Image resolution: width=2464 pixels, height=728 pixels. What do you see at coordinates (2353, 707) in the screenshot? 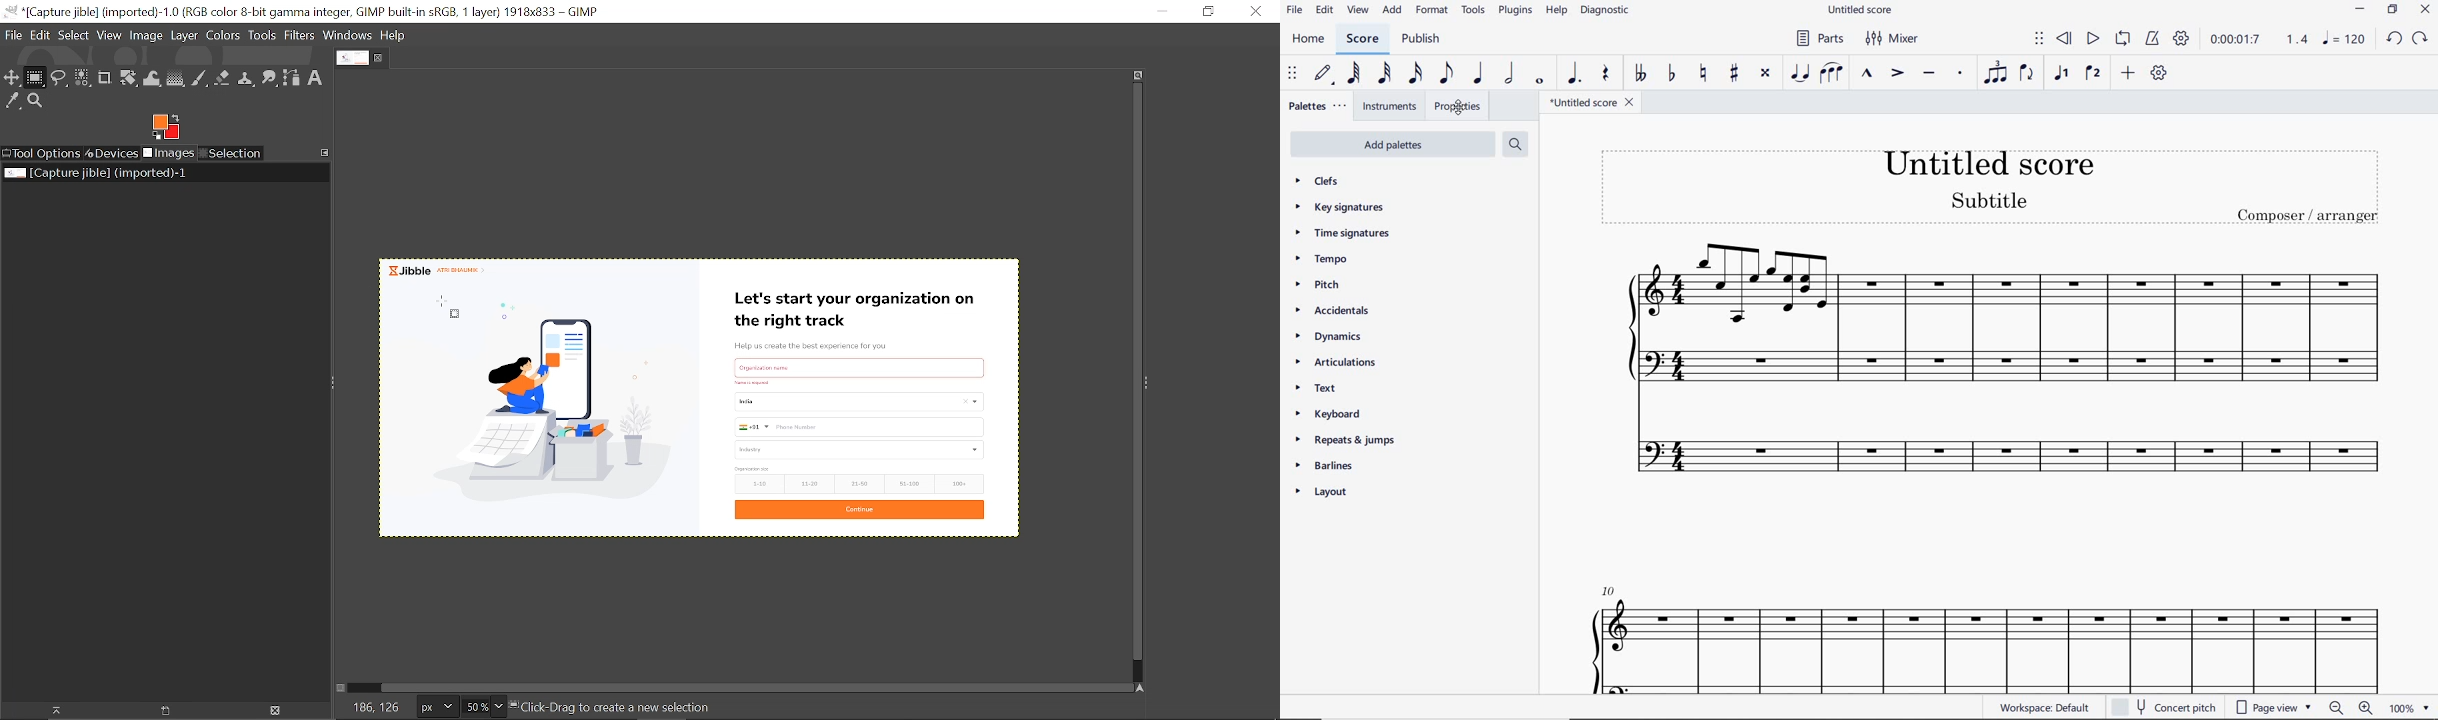
I see `ZOOM OUT OR ZOOM IN` at bounding box center [2353, 707].